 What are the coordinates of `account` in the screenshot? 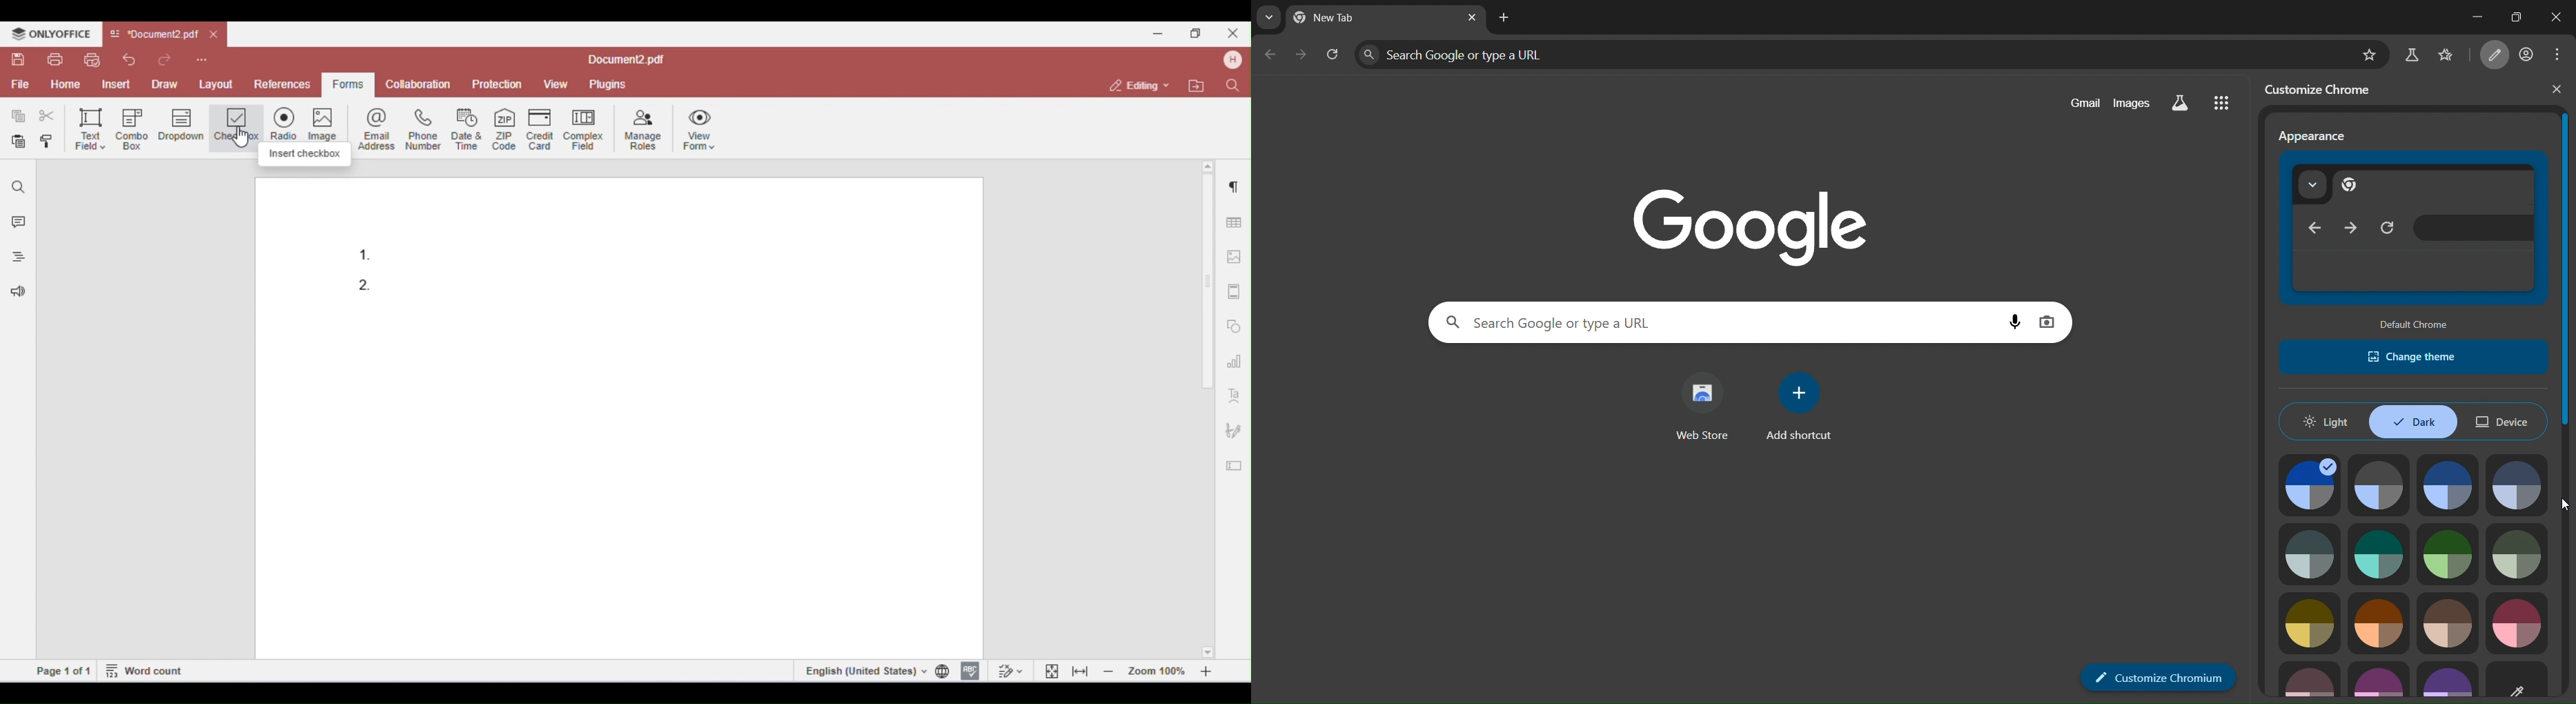 It's located at (2529, 52).